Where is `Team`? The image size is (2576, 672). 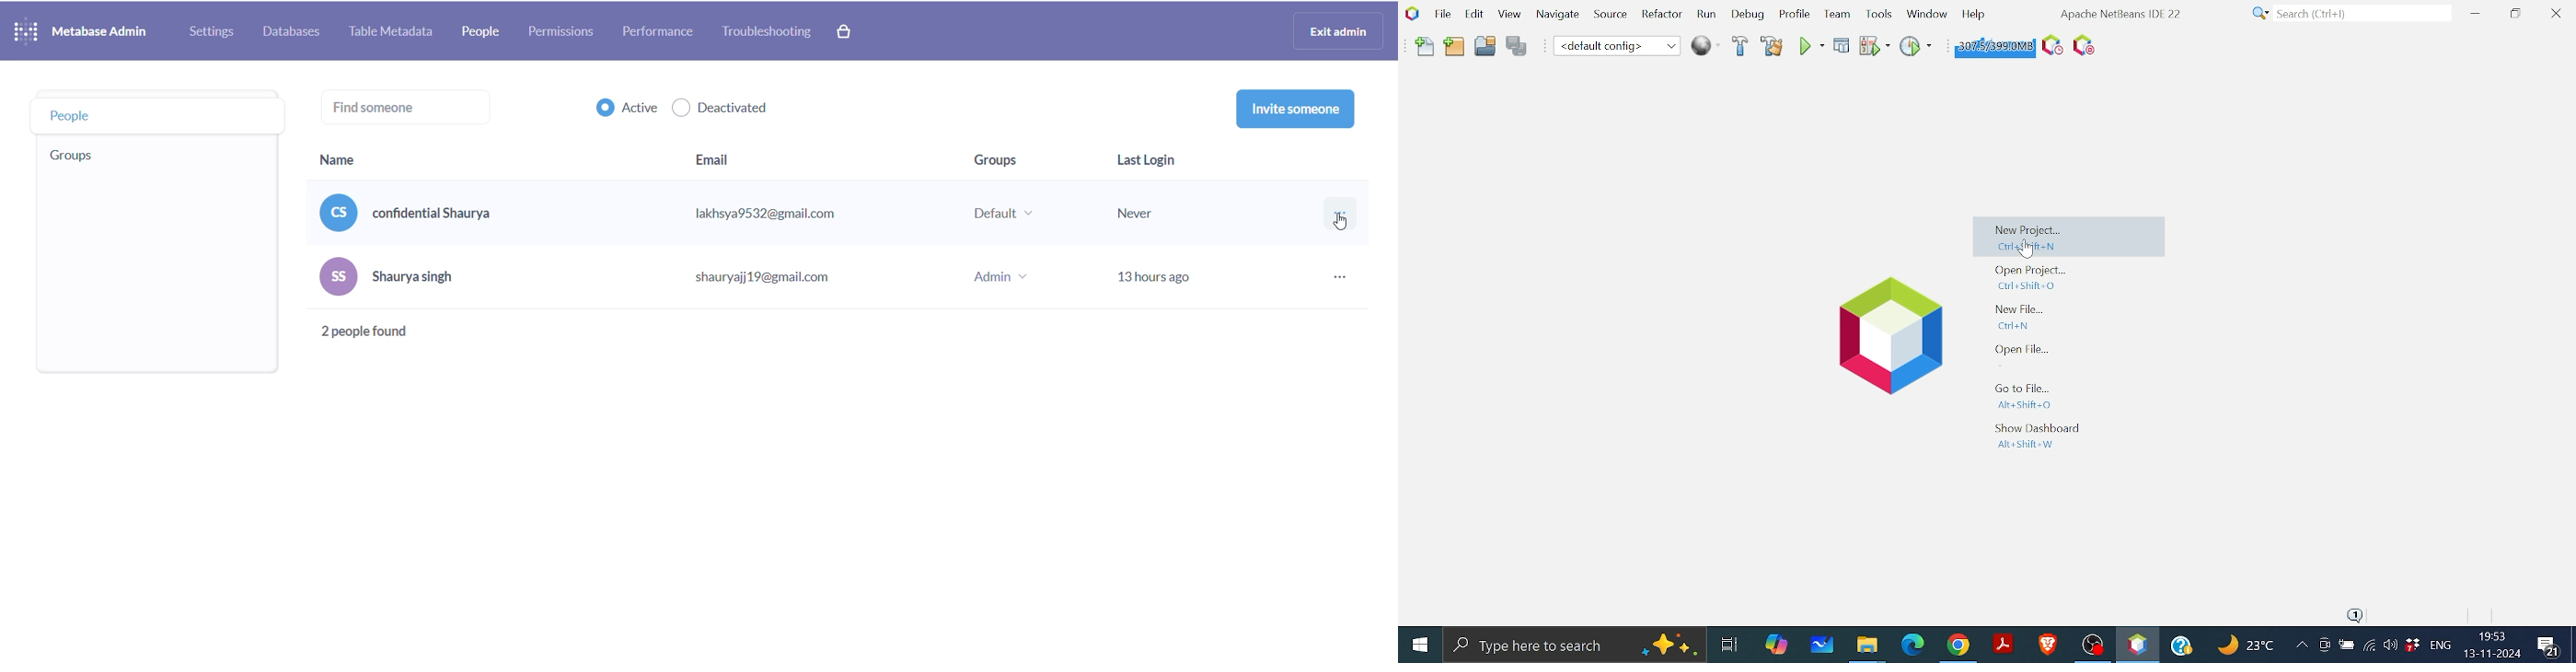 Team is located at coordinates (1835, 15).